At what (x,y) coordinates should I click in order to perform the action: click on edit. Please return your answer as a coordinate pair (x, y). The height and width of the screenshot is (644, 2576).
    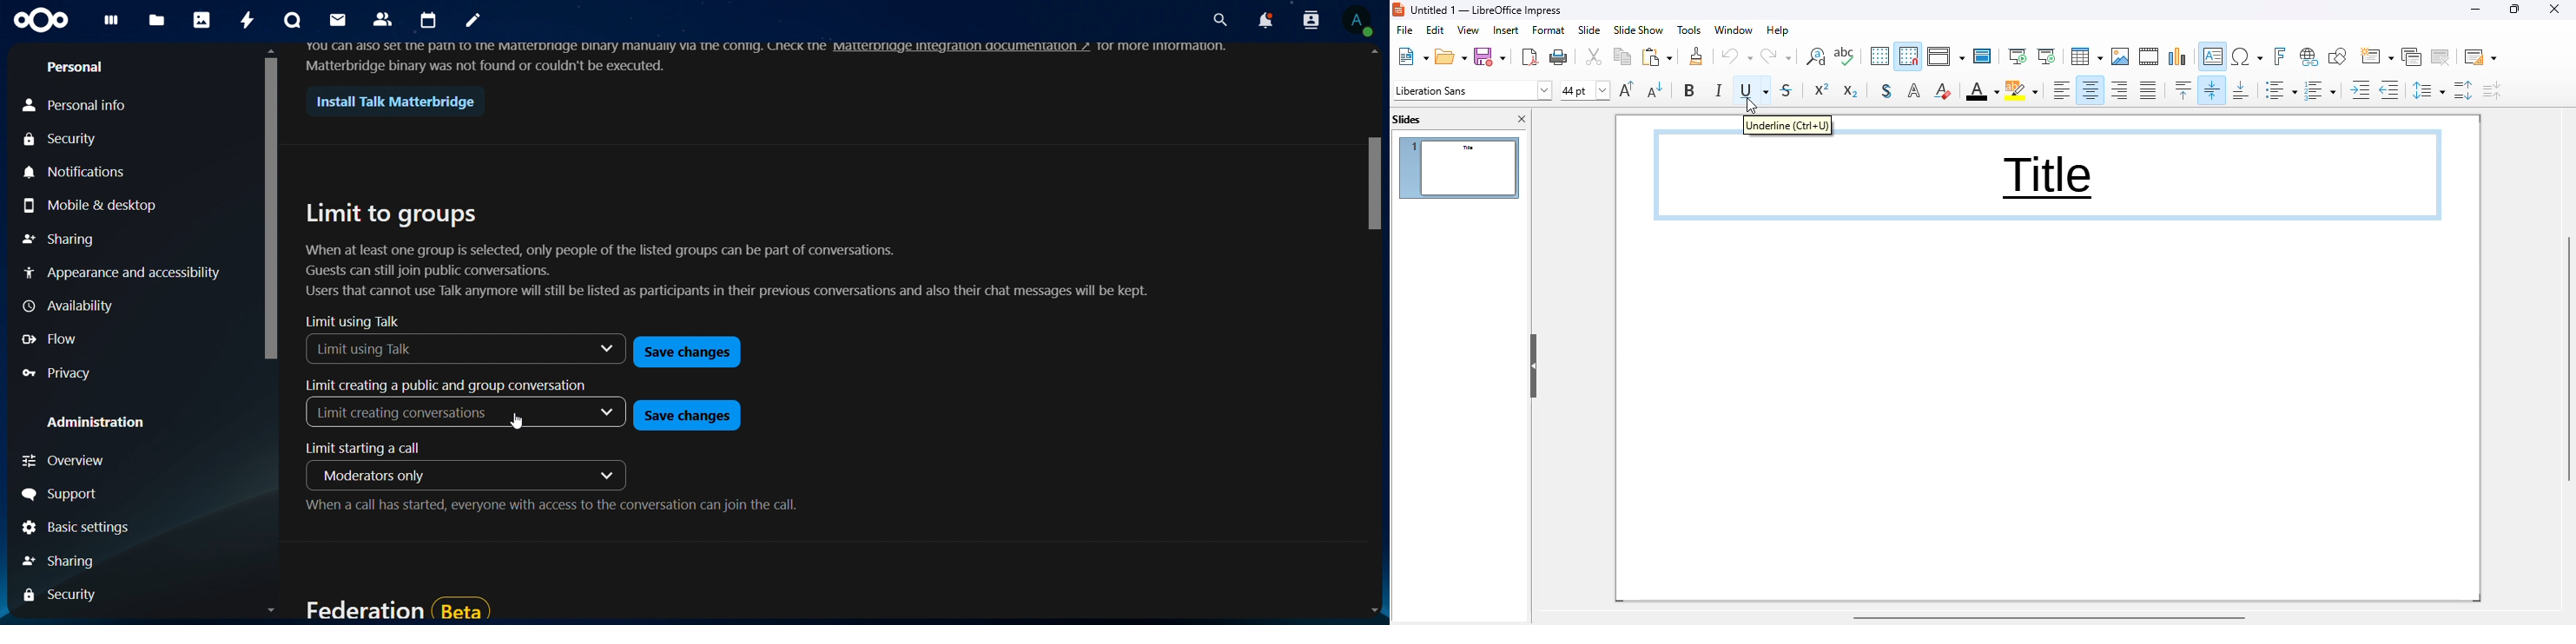
    Looking at the image, I should click on (1436, 30).